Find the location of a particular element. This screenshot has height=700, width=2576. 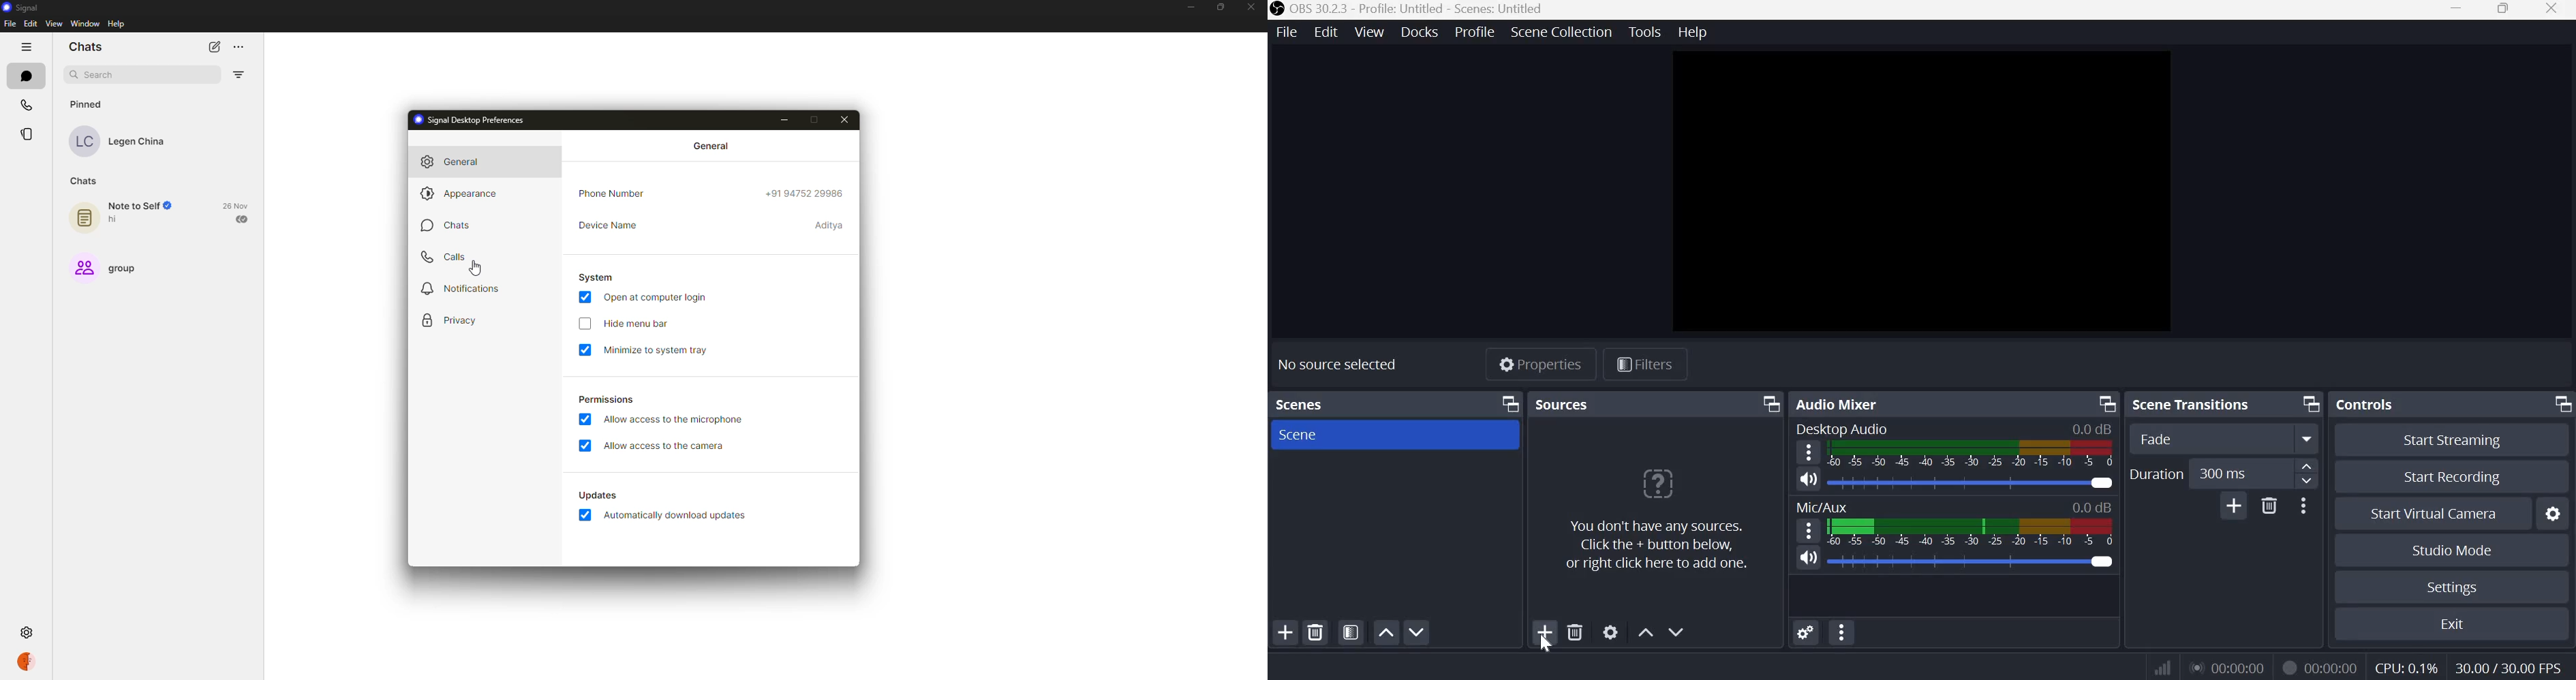

chats is located at coordinates (448, 227).